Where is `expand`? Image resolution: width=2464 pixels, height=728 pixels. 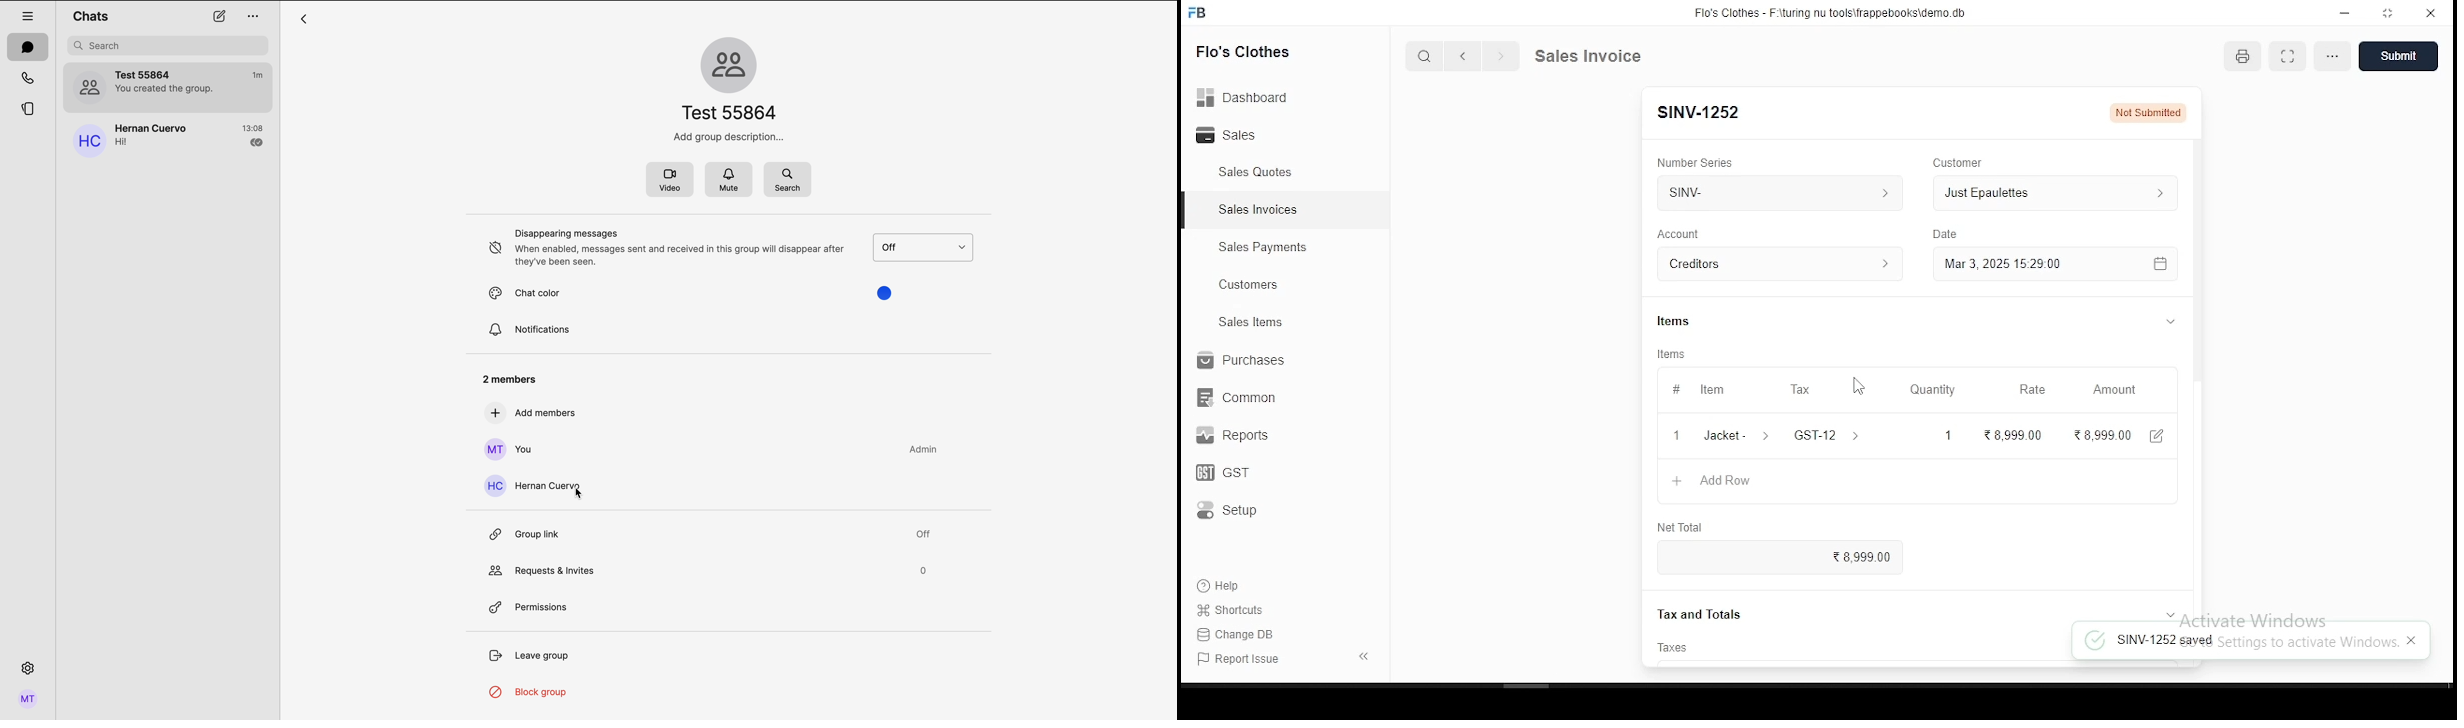
expand is located at coordinates (2161, 324).